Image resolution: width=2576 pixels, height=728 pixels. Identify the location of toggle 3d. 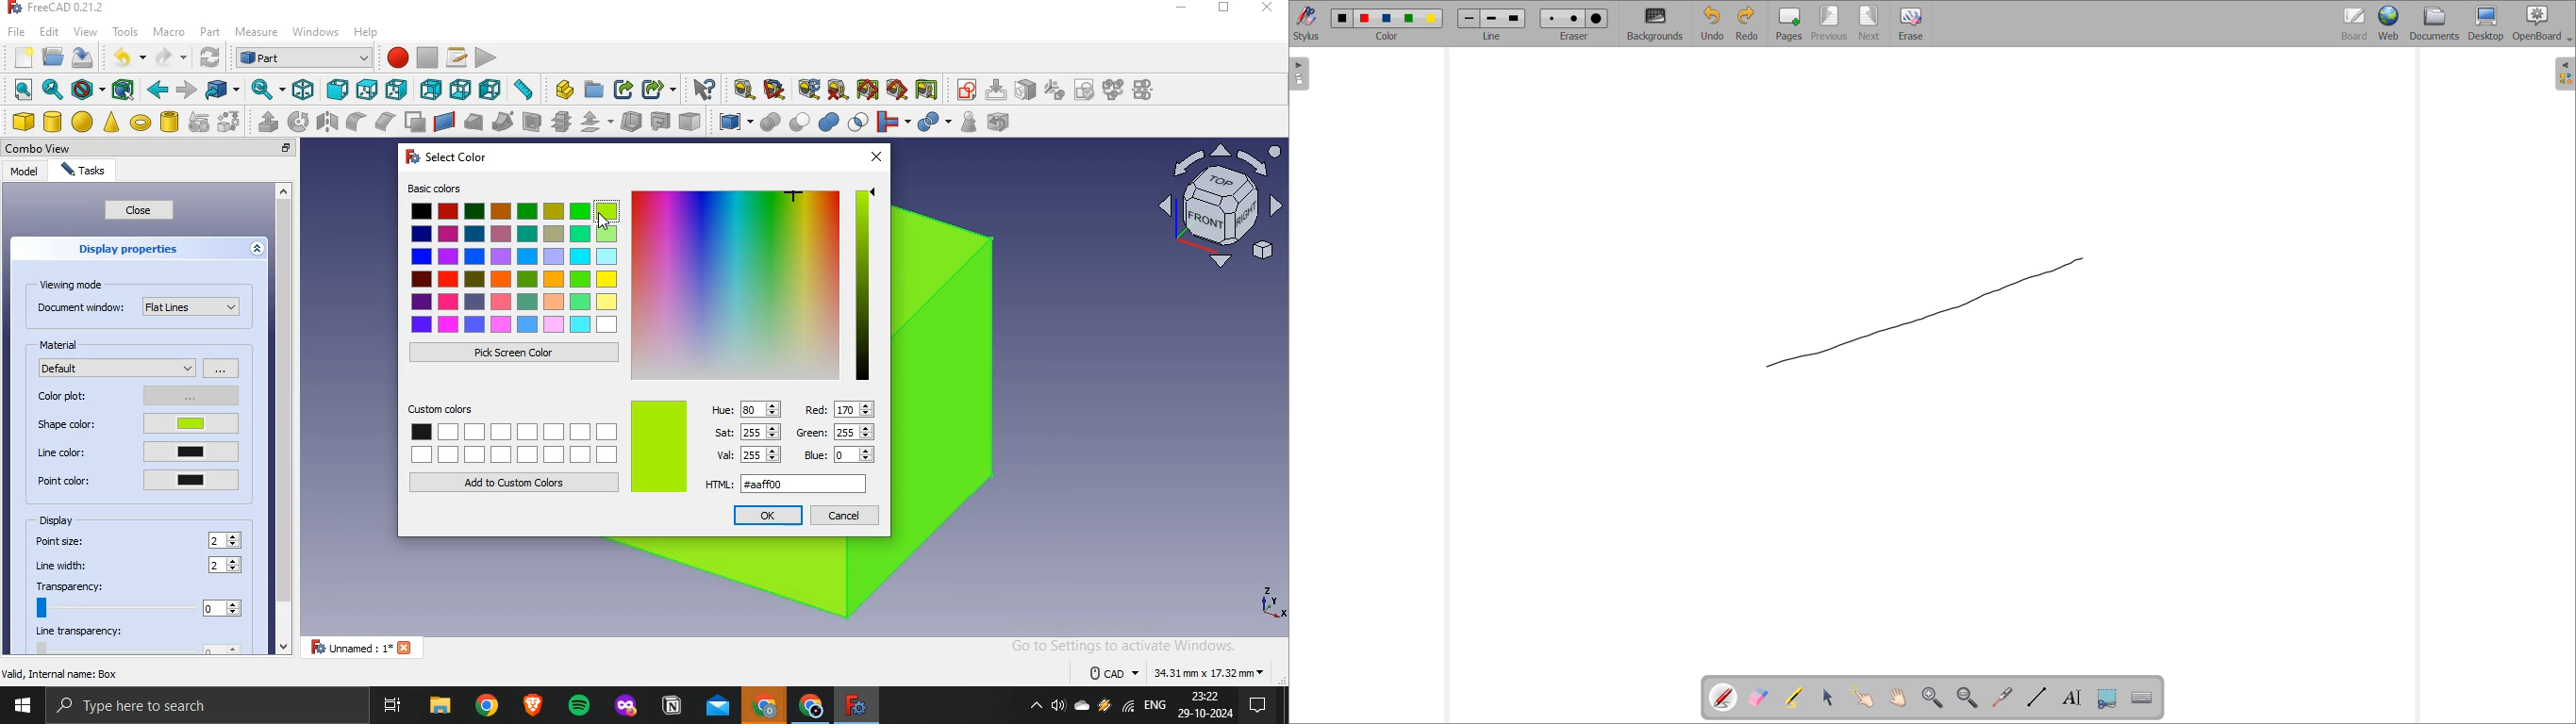
(897, 90).